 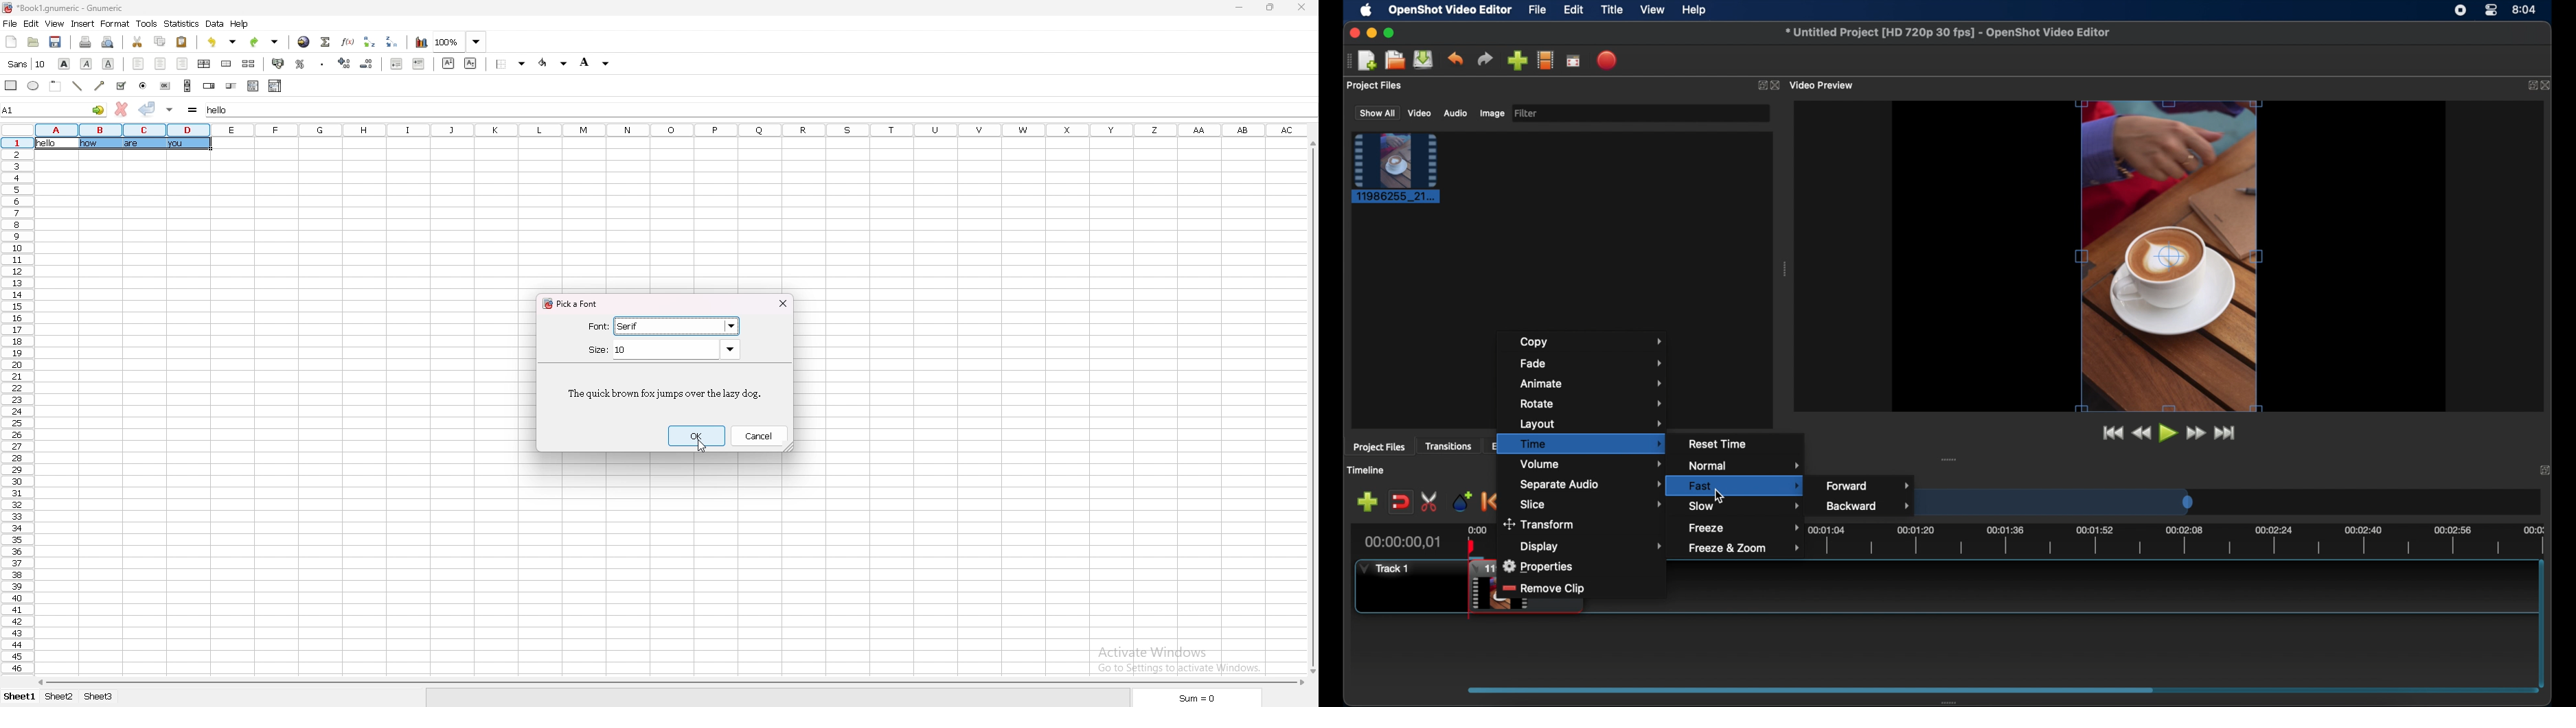 What do you see at coordinates (187, 86) in the screenshot?
I see `scroll bar` at bounding box center [187, 86].